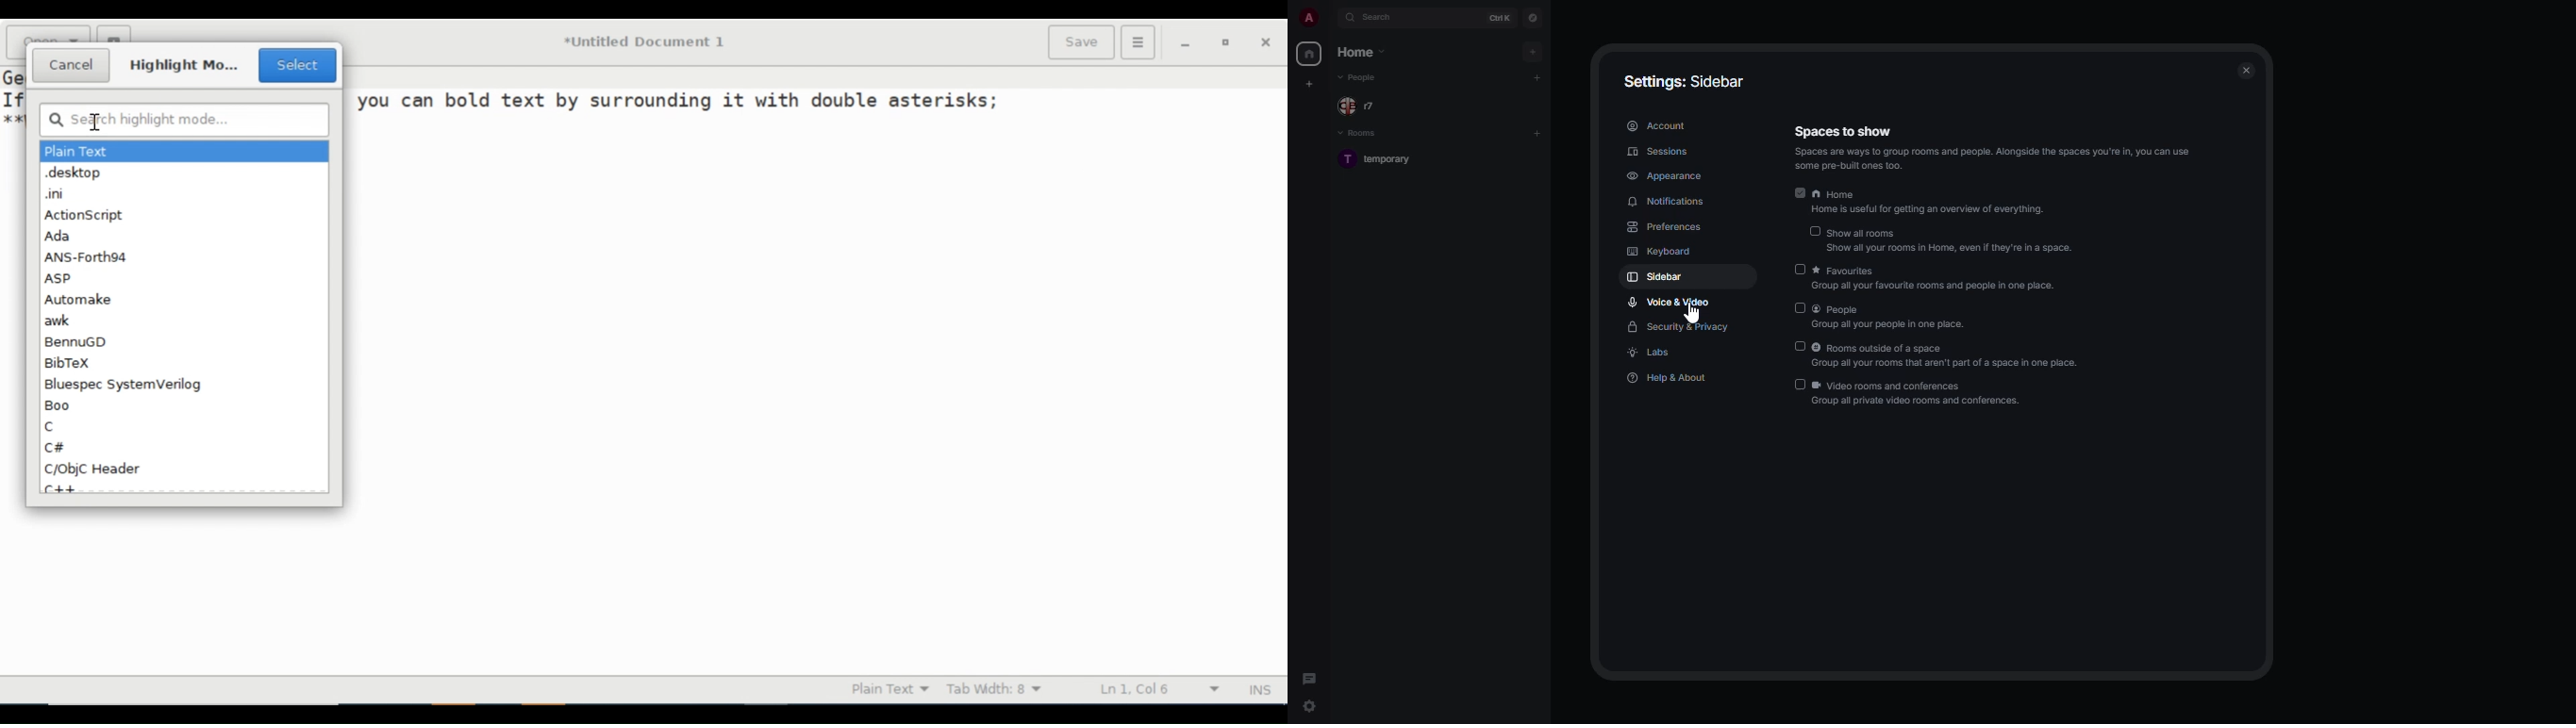 The height and width of the screenshot is (728, 2576). I want to click on disabled, so click(1799, 270).